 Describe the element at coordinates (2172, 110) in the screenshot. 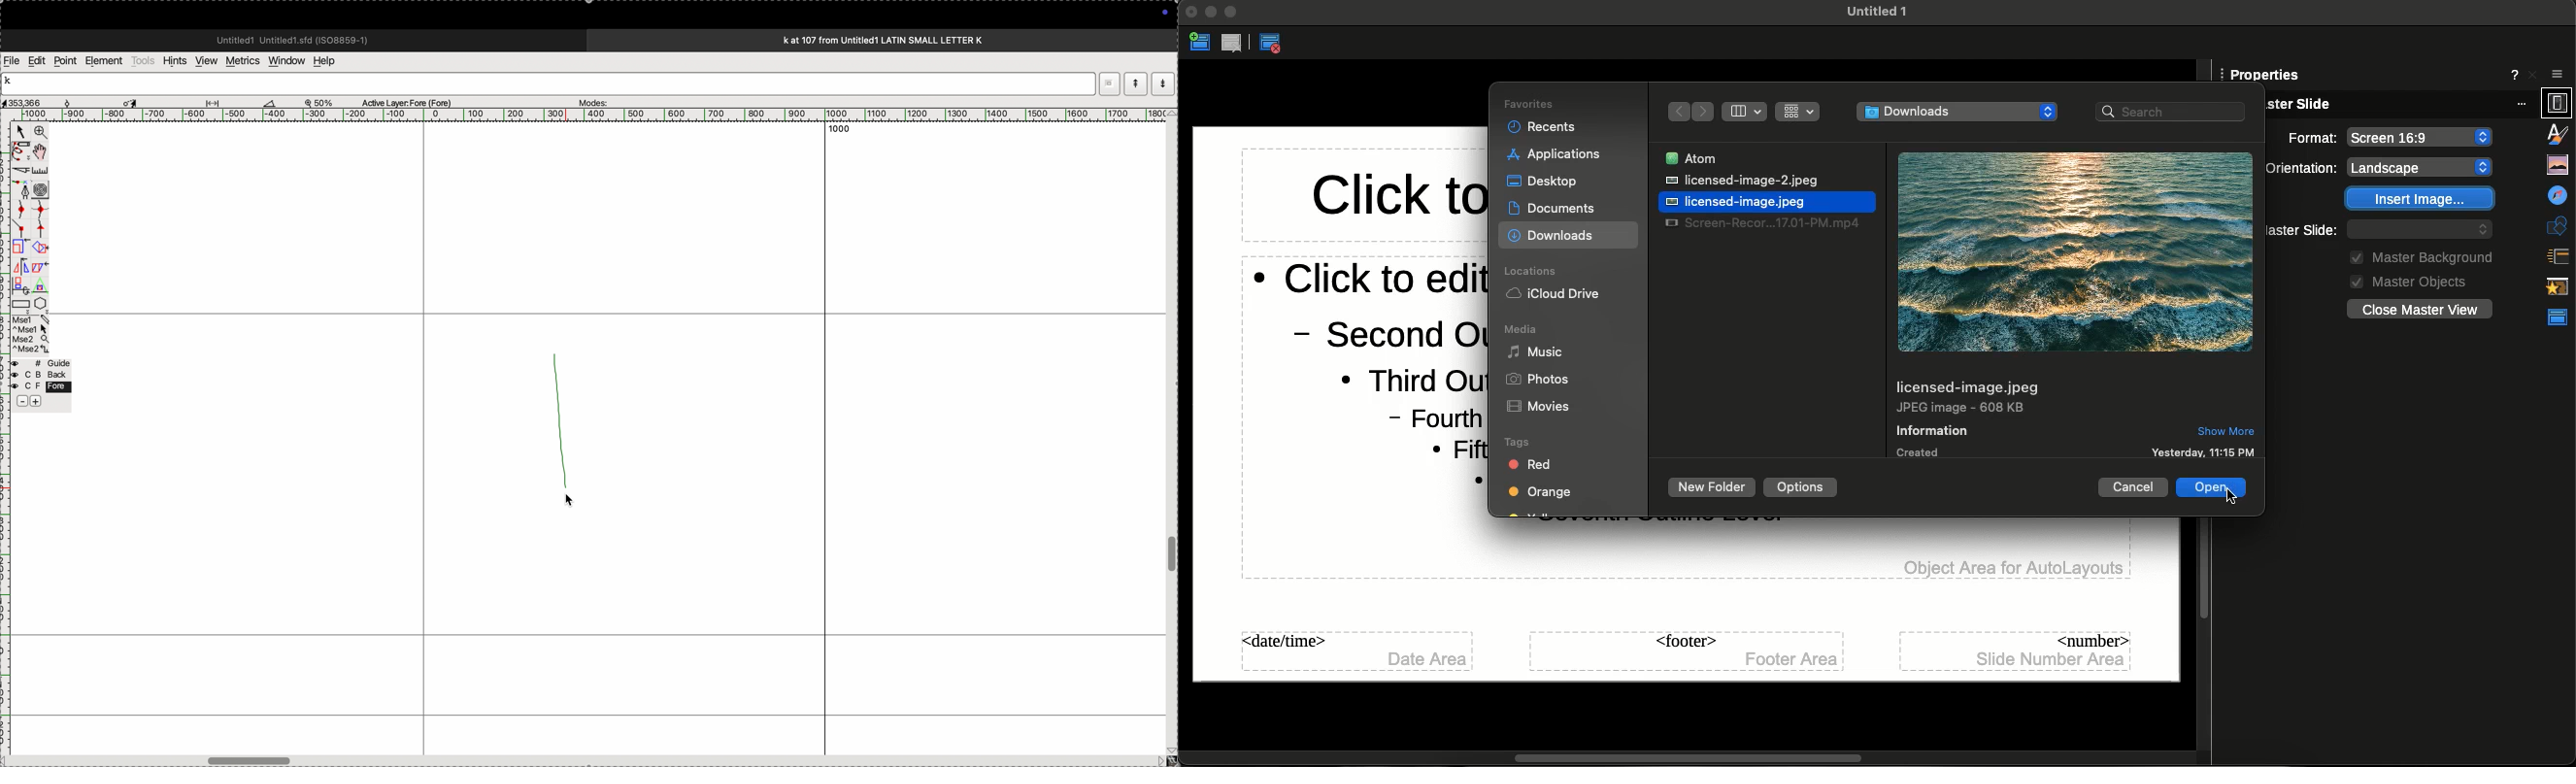

I see `Search` at that location.